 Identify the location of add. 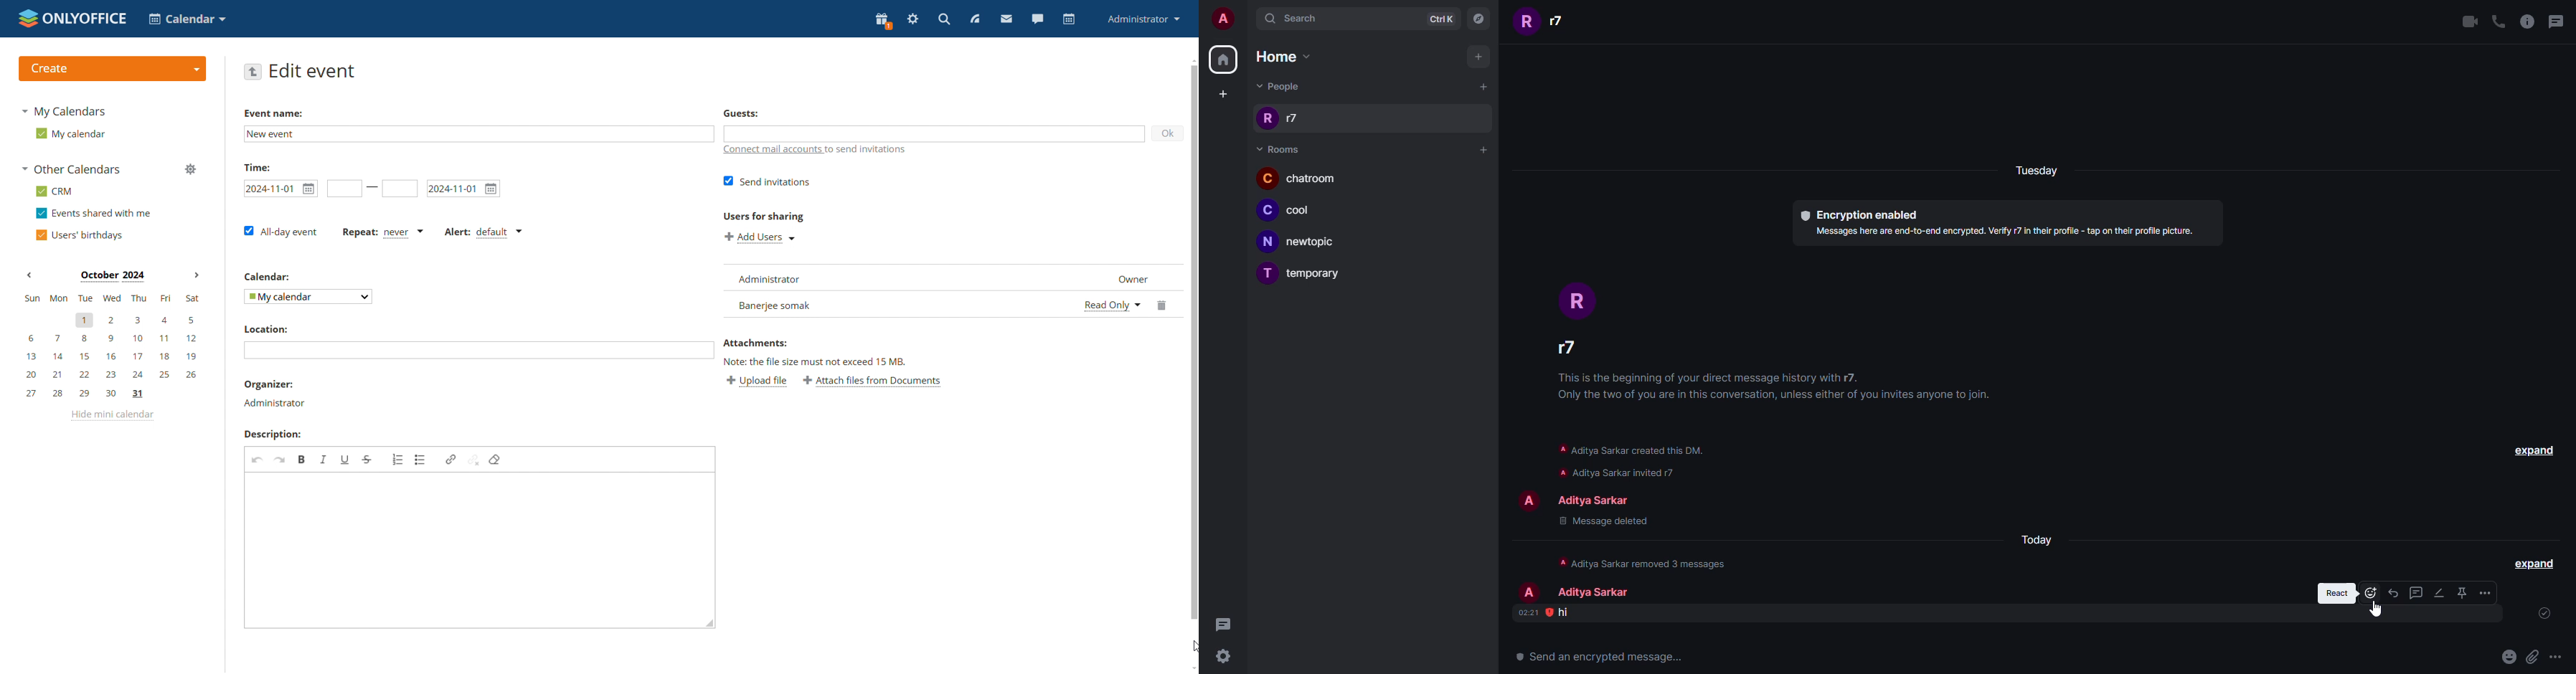
(1481, 148).